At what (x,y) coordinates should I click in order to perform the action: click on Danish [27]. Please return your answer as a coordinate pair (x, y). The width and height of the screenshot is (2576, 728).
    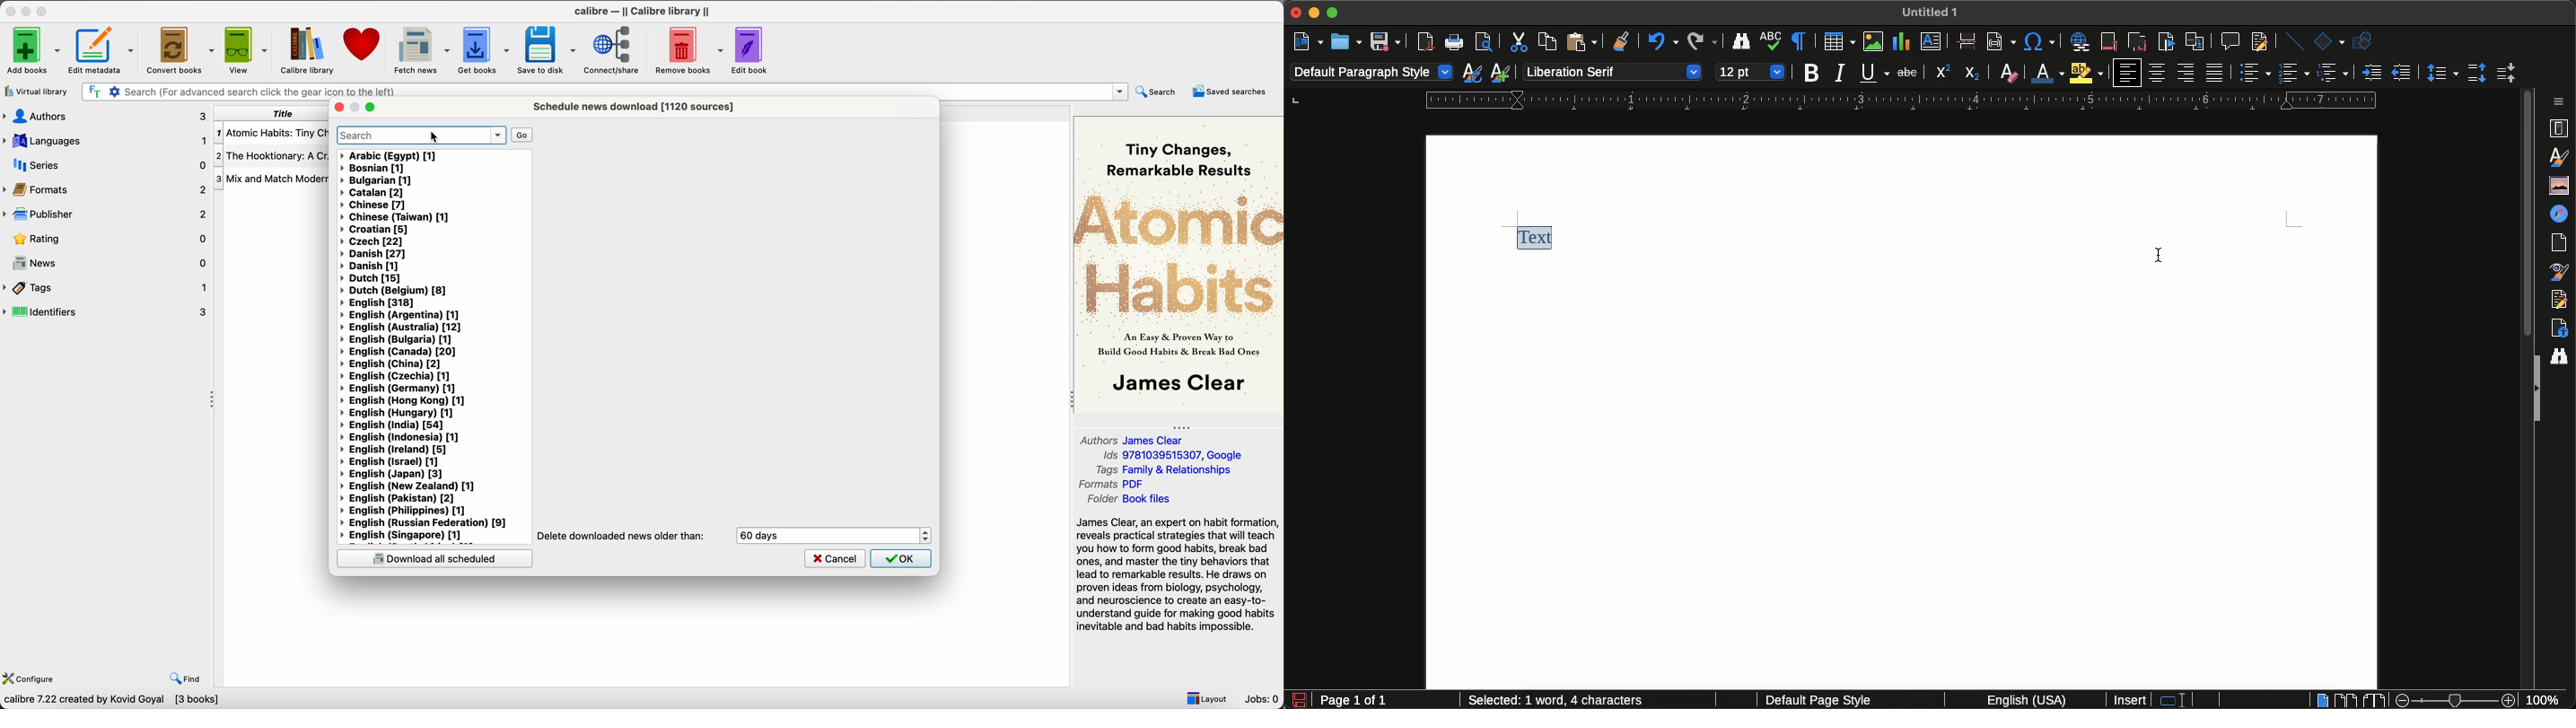
    Looking at the image, I should click on (376, 255).